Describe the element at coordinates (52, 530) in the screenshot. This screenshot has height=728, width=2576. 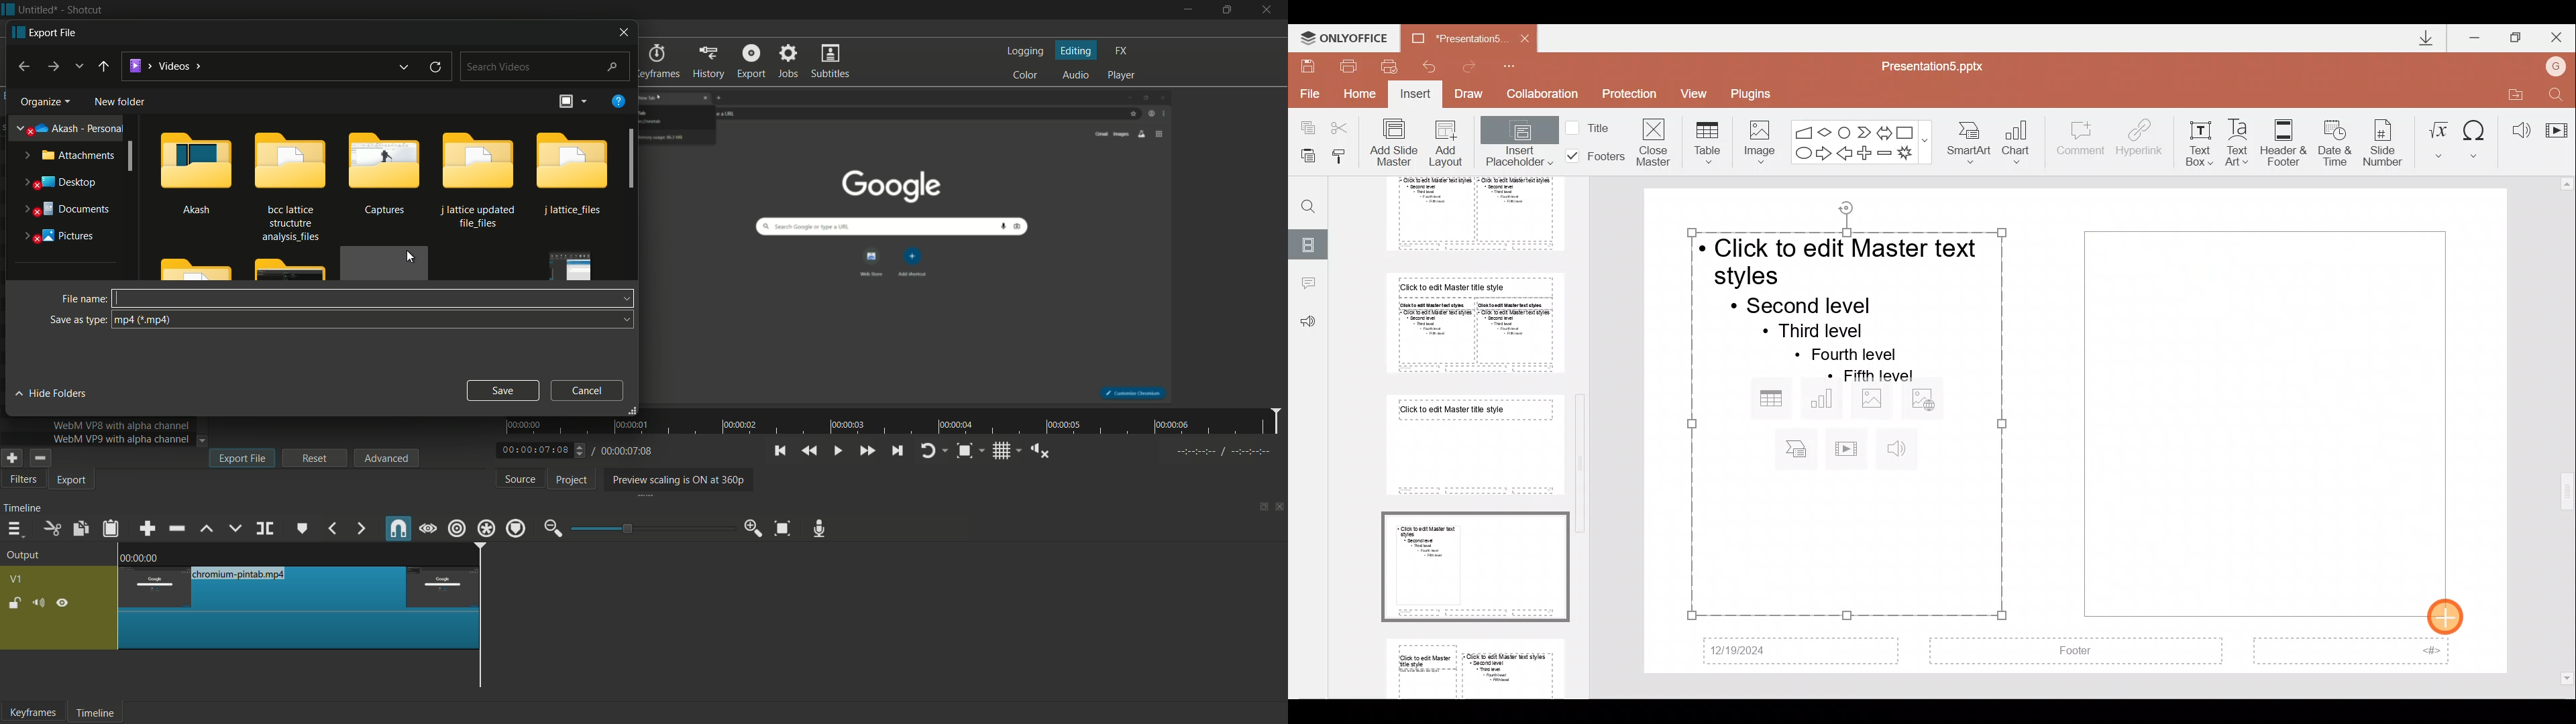
I see `cut` at that location.